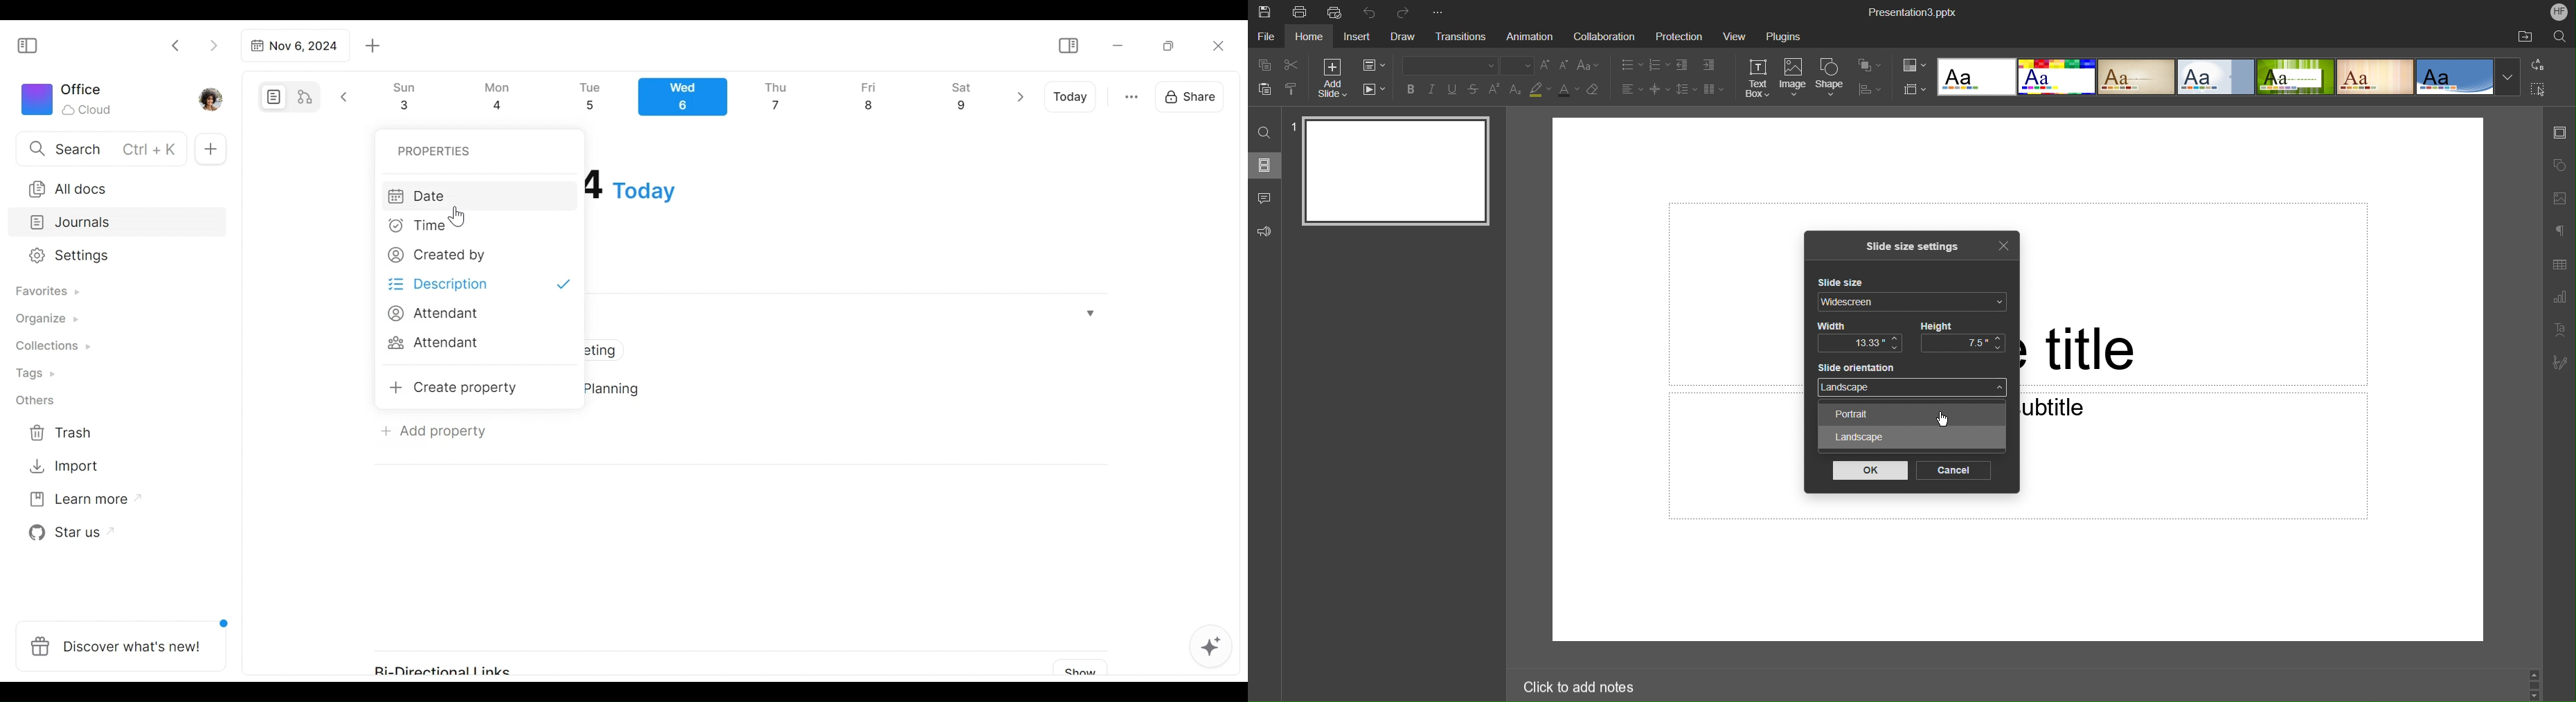 Image resolution: width=2576 pixels, height=728 pixels. Describe the element at coordinates (1465, 36) in the screenshot. I see `Transitions` at that location.